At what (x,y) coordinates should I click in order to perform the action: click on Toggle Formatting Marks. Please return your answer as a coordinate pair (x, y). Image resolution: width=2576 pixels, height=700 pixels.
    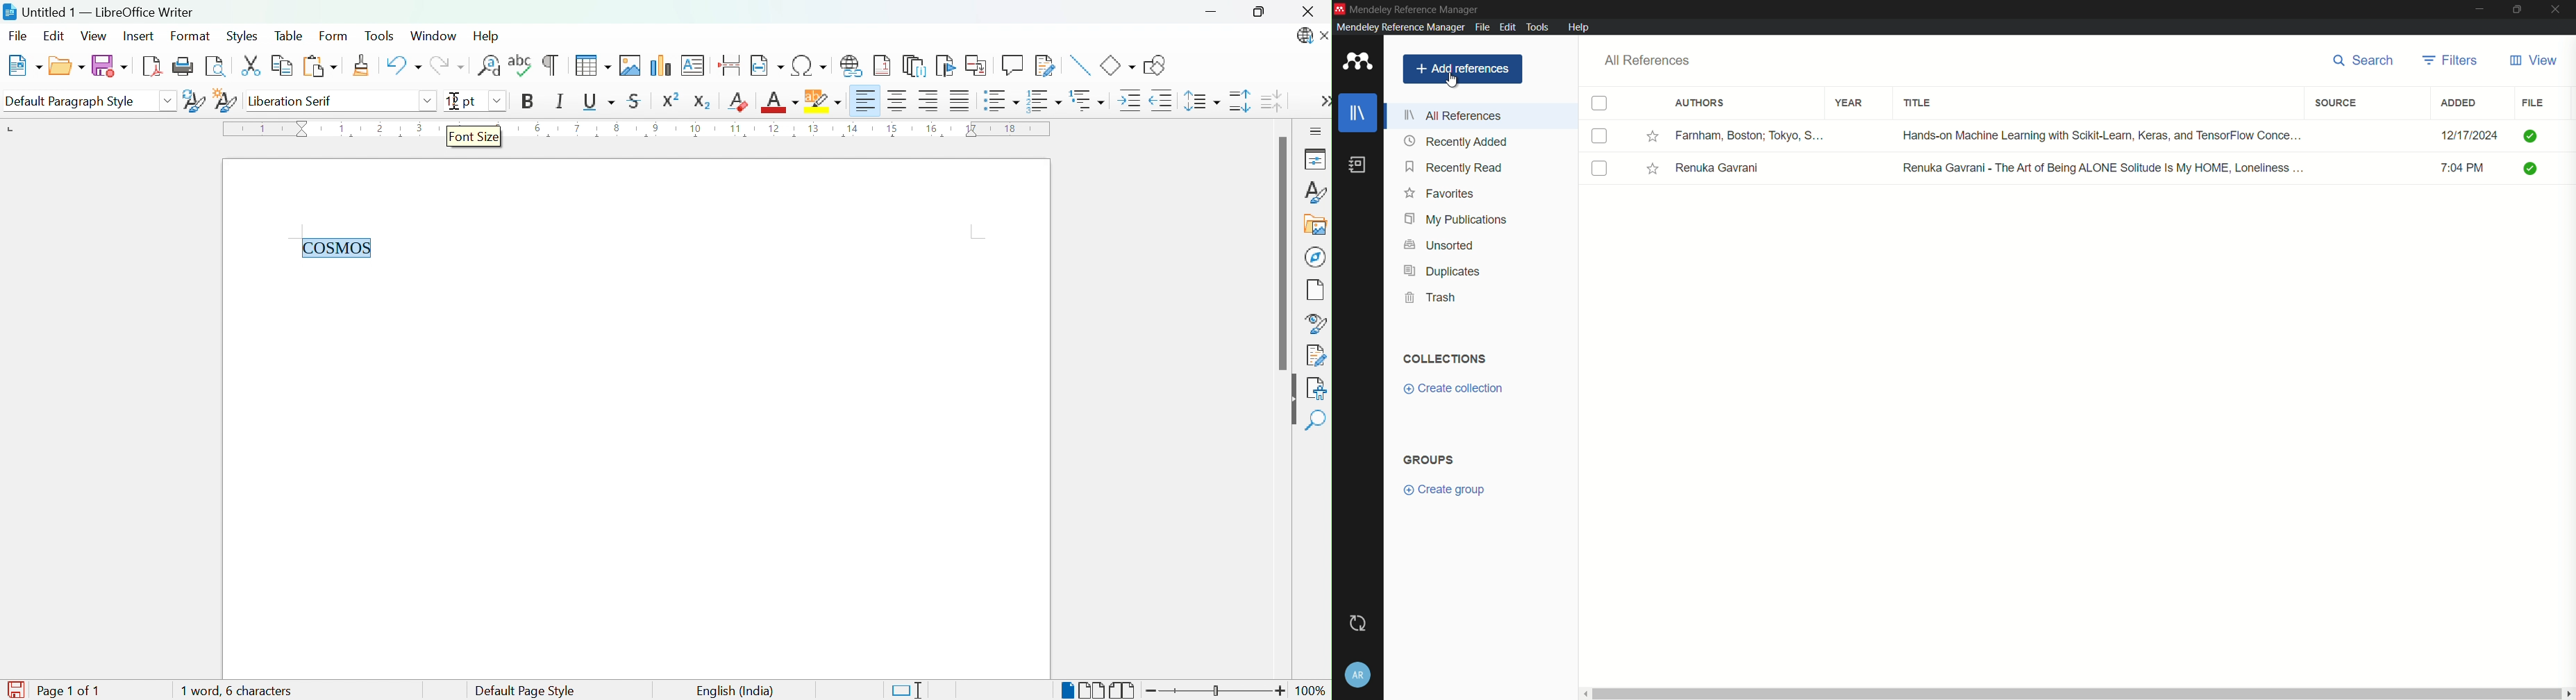
    Looking at the image, I should click on (551, 64).